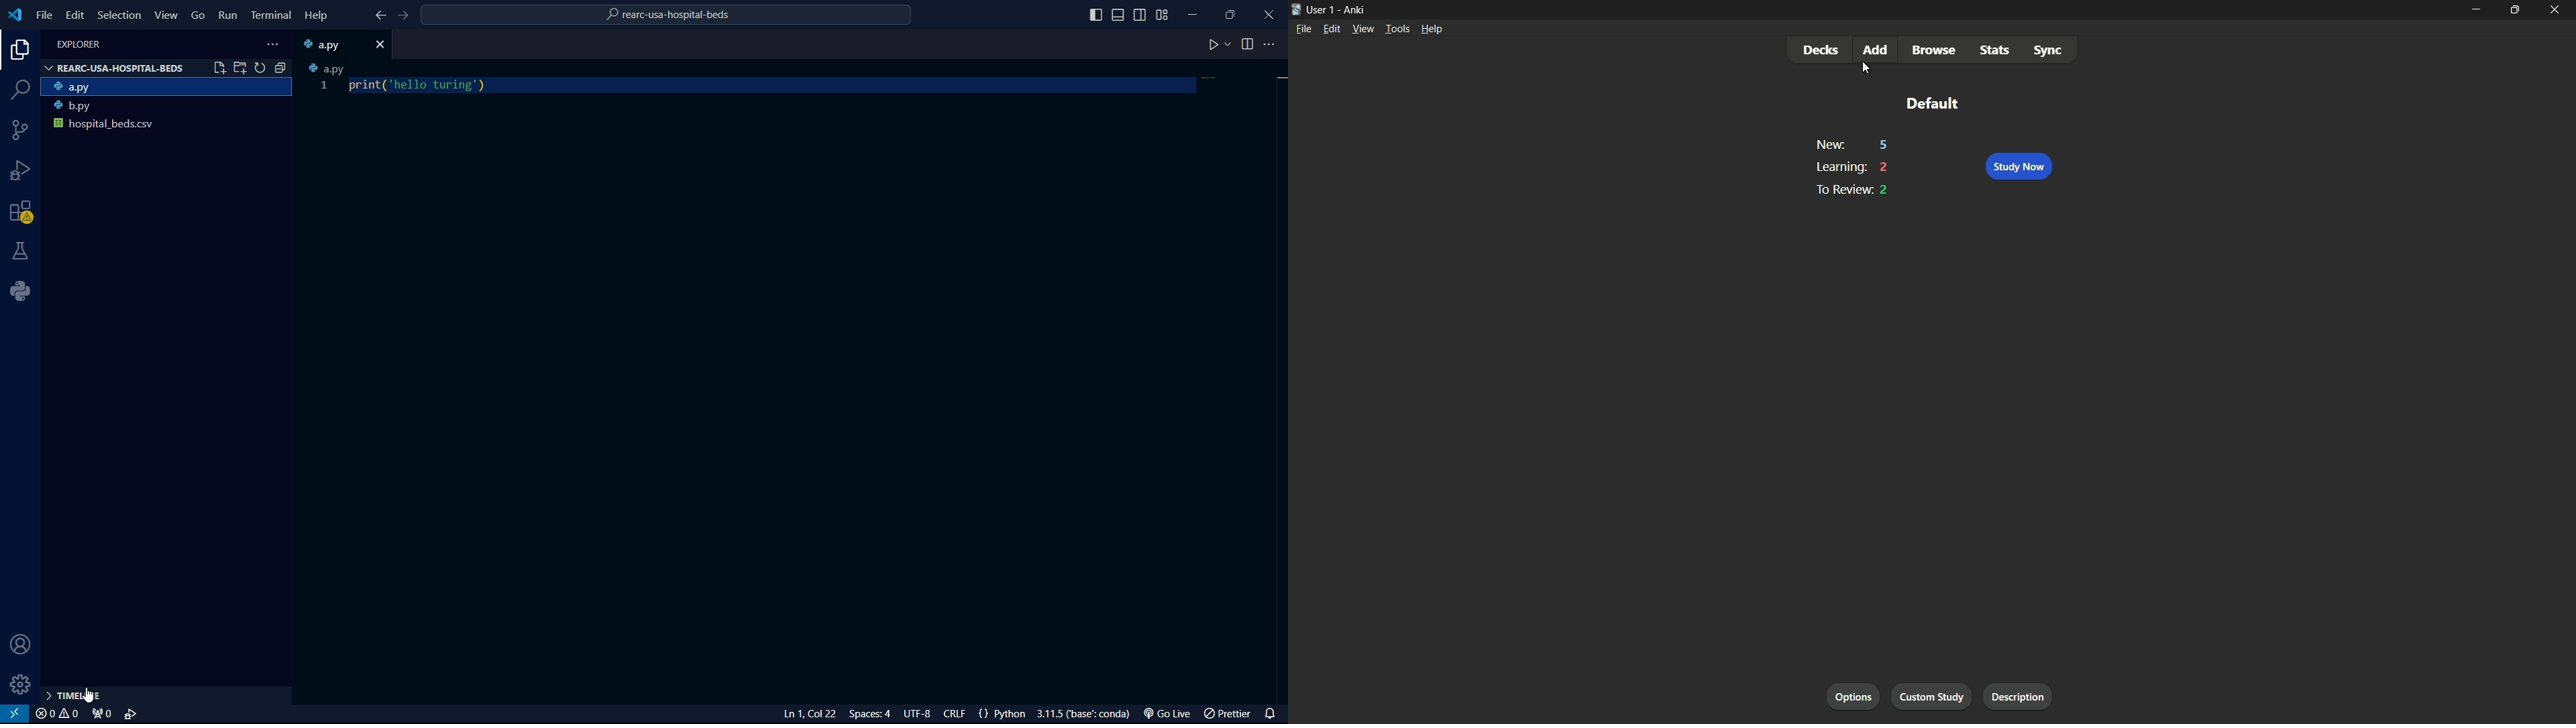 The height and width of the screenshot is (728, 2576). What do you see at coordinates (1322, 9) in the screenshot?
I see `user 1` at bounding box center [1322, 9].